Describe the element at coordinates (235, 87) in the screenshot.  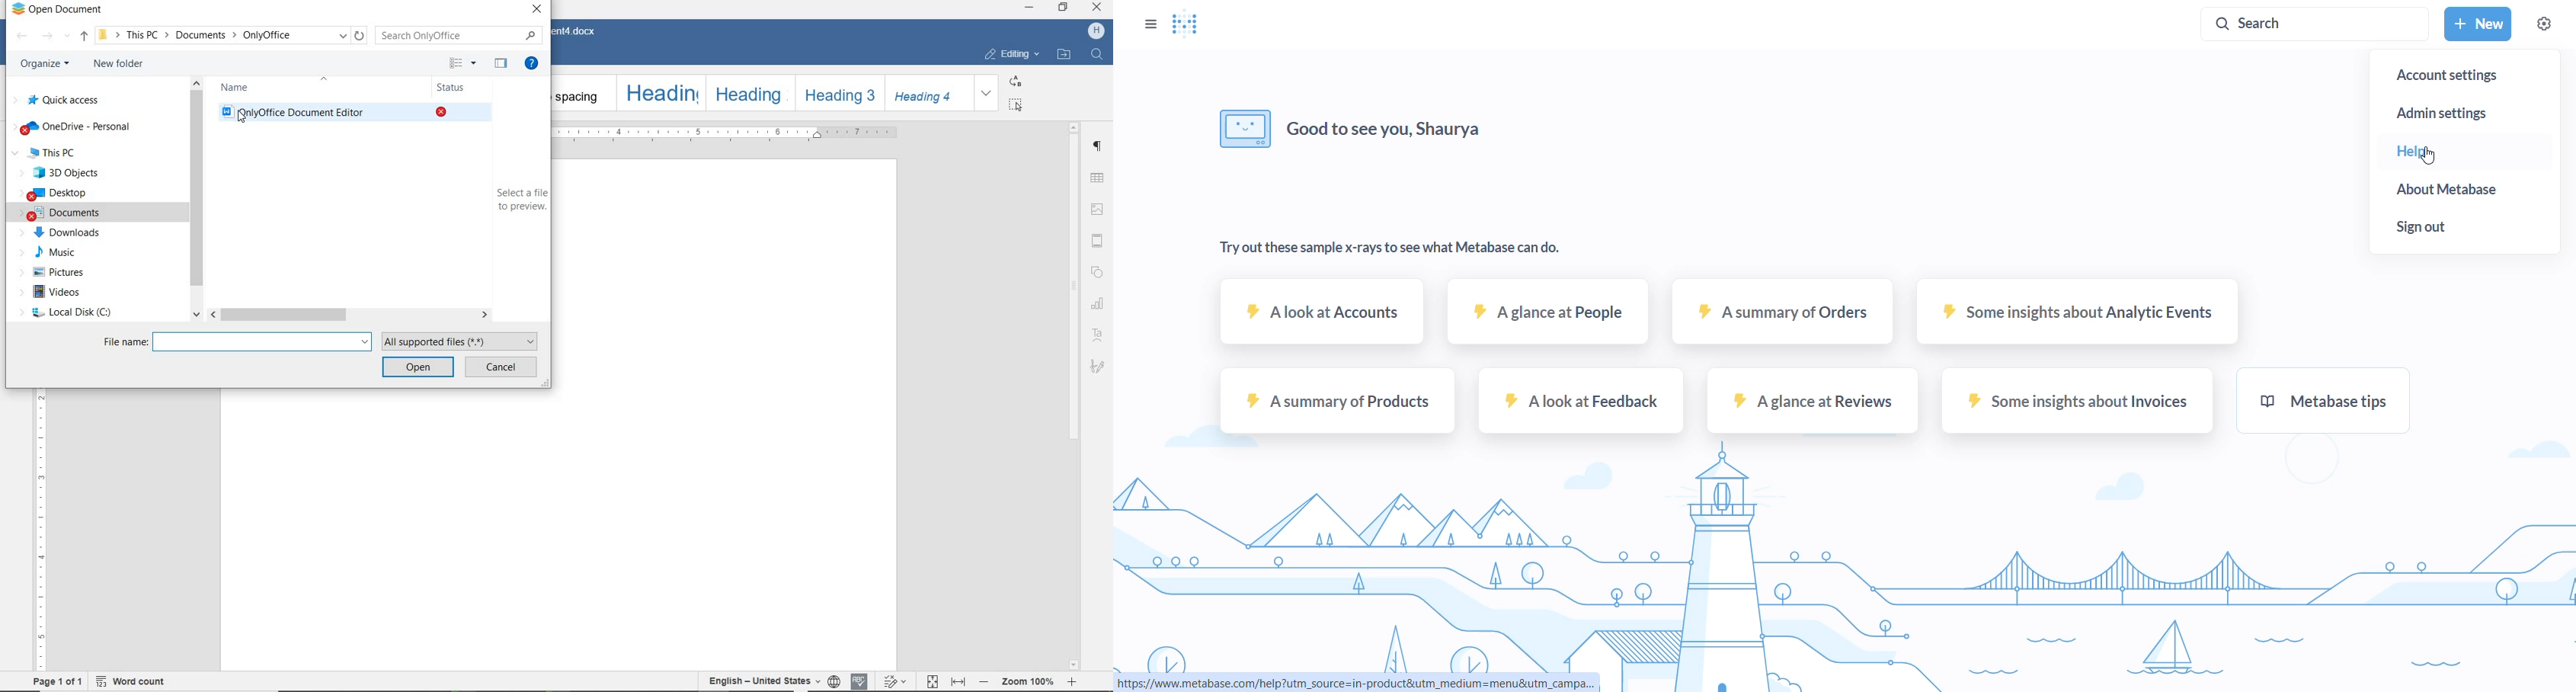
I see `name` at that location.